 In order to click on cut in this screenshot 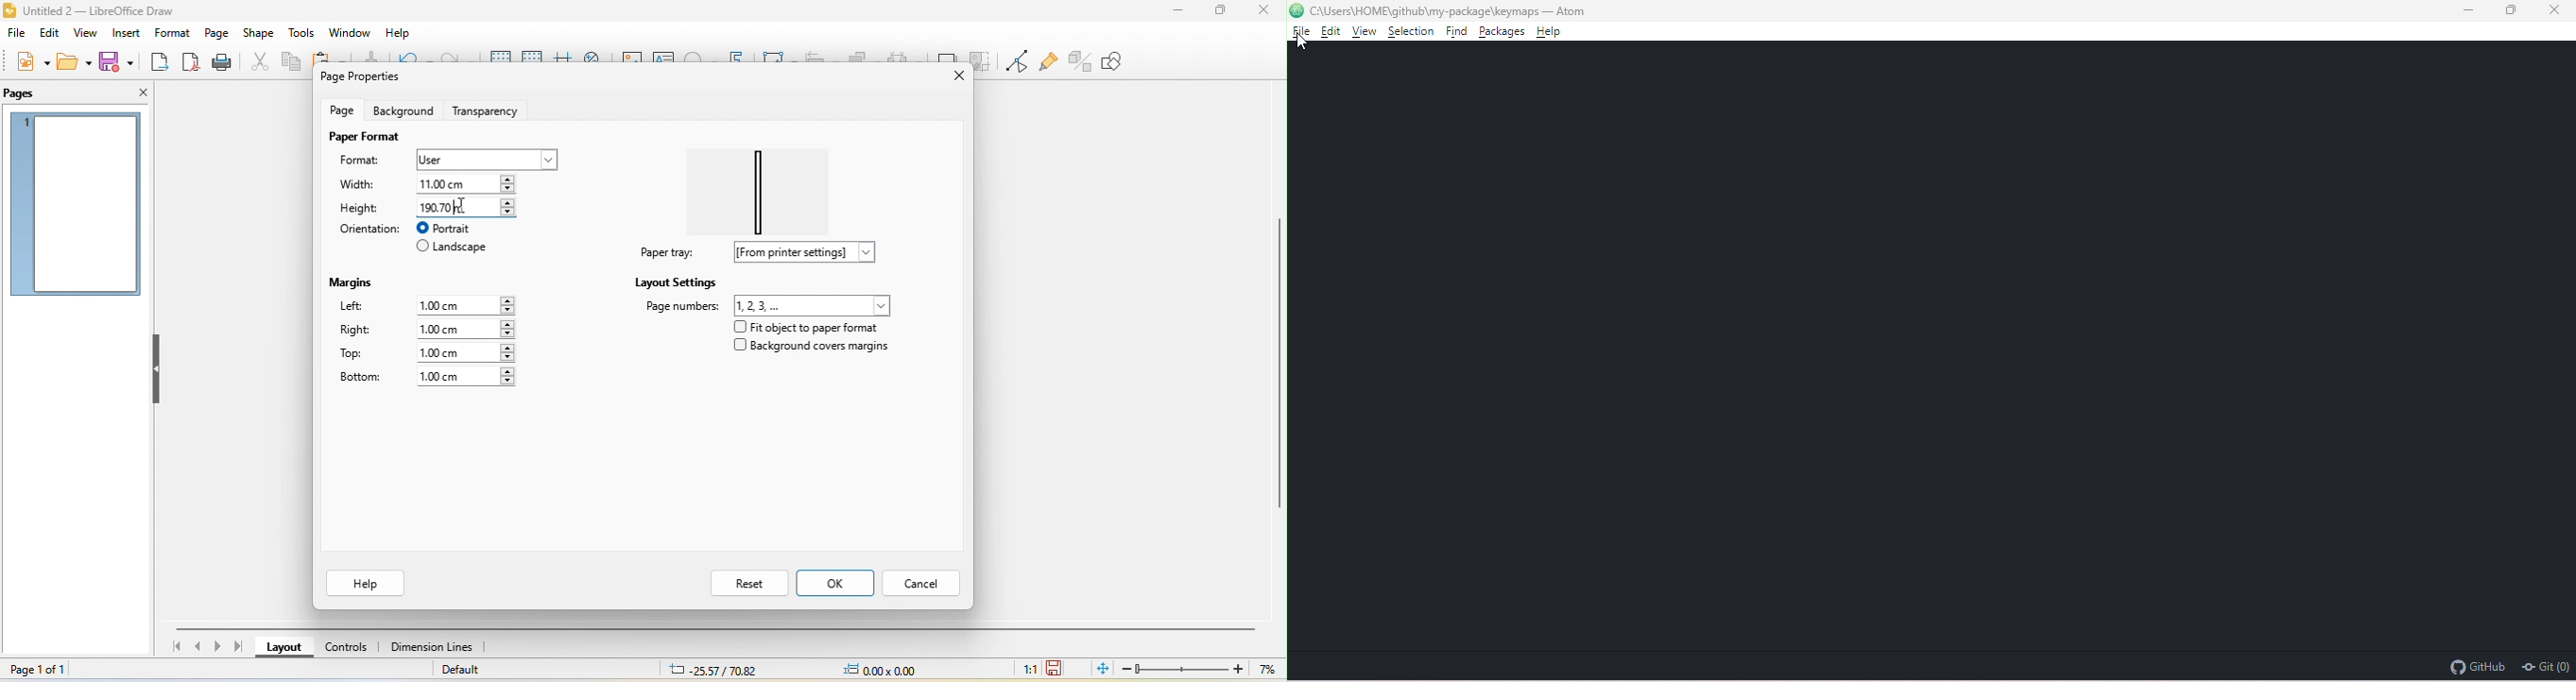, I will do `click(256, 61)`.